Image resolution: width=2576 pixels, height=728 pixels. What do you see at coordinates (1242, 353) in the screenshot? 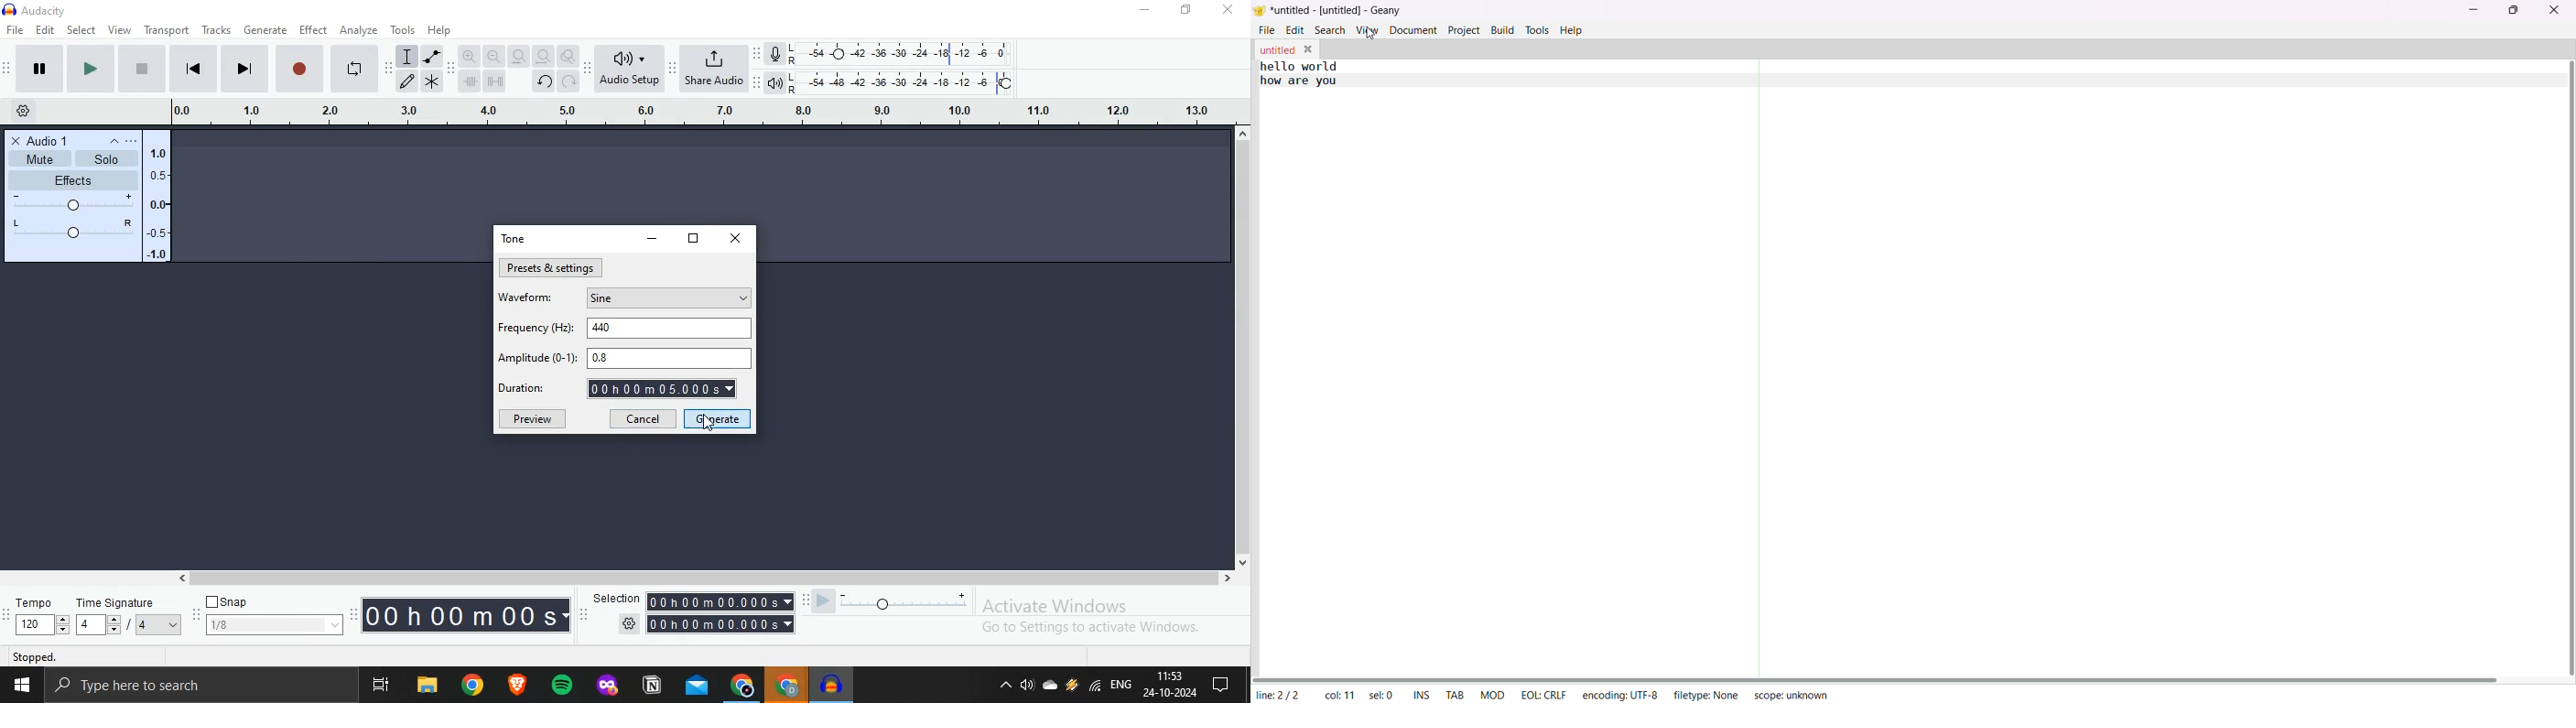
I see `Scroll bar` at bounding box center [1242, 353].